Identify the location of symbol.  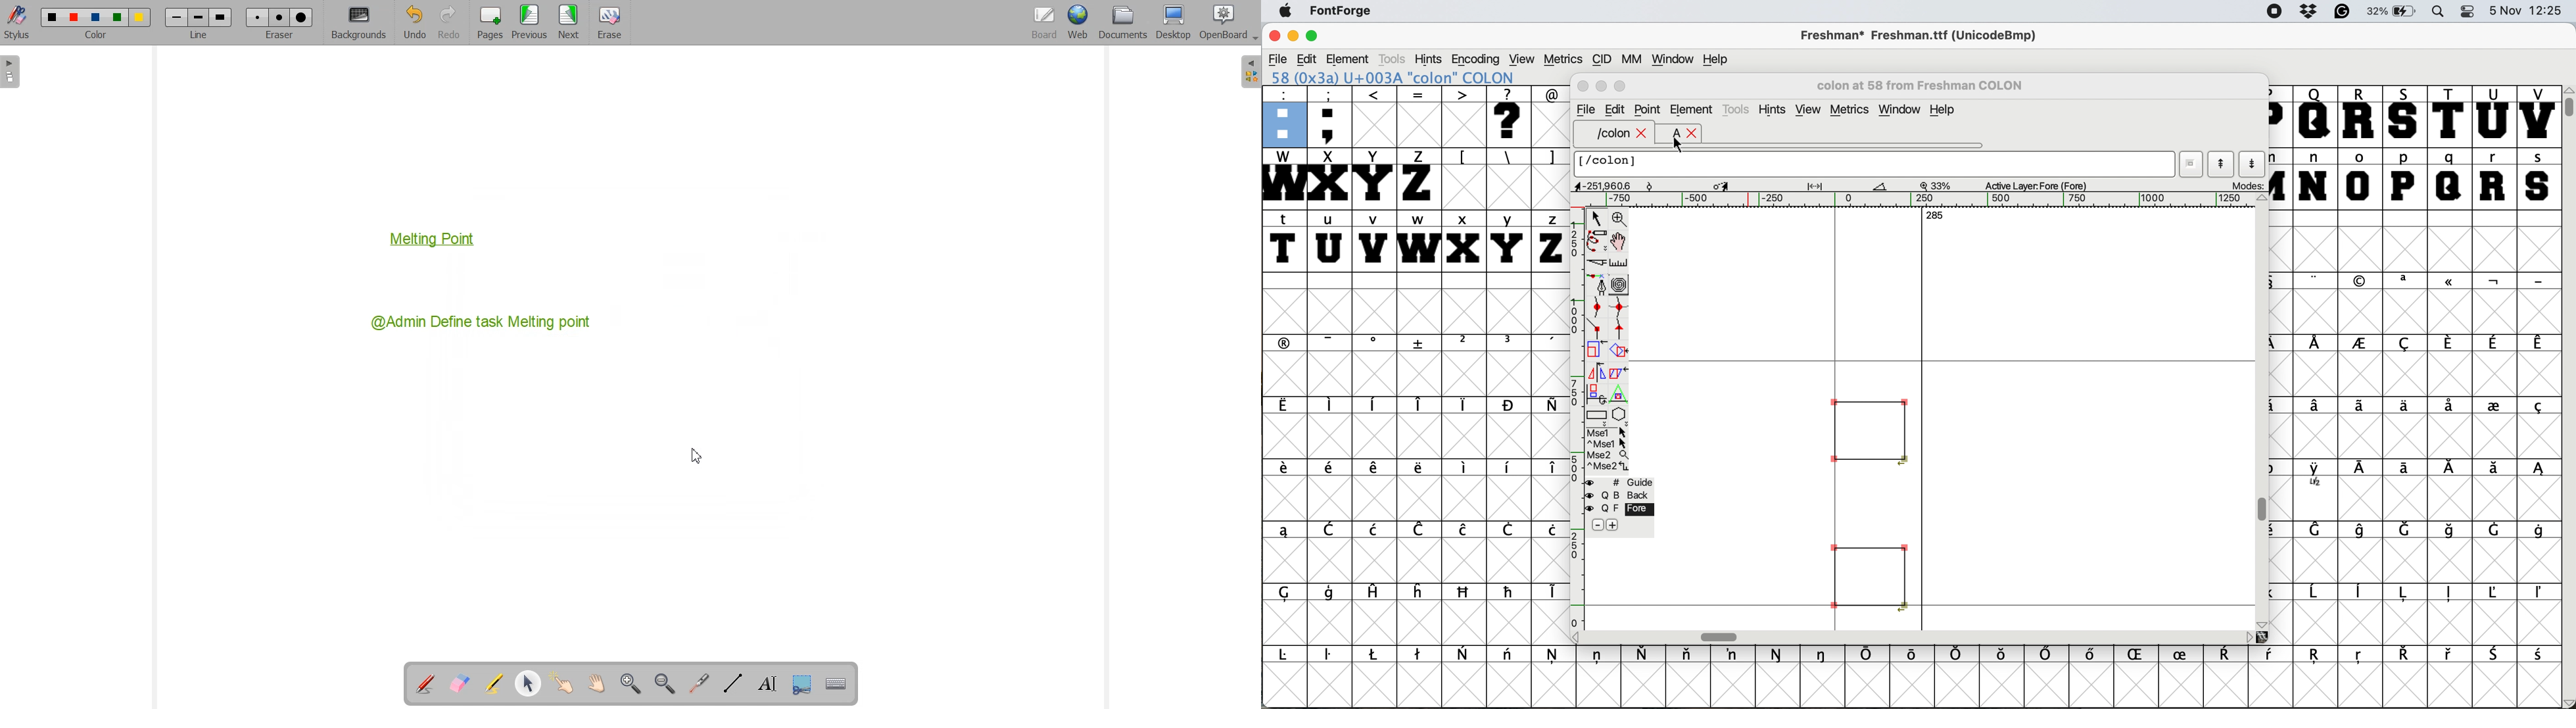
(1690, 656).